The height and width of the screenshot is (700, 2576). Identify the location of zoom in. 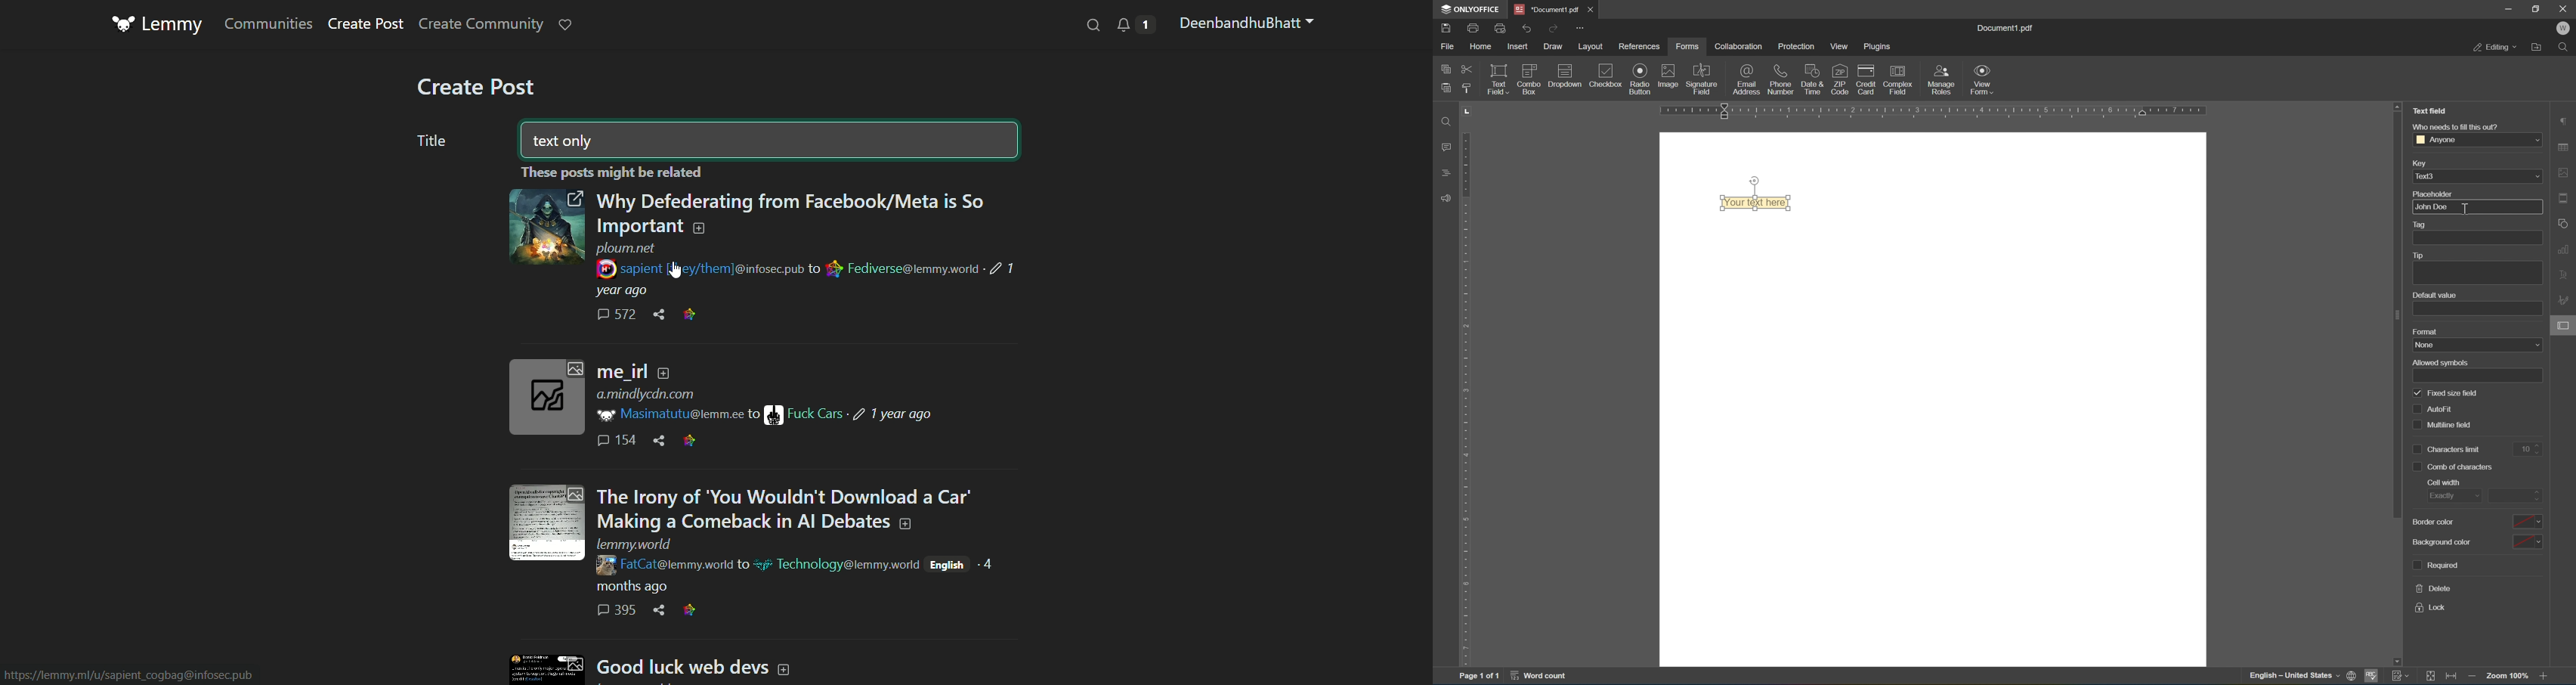
(2548, 678).